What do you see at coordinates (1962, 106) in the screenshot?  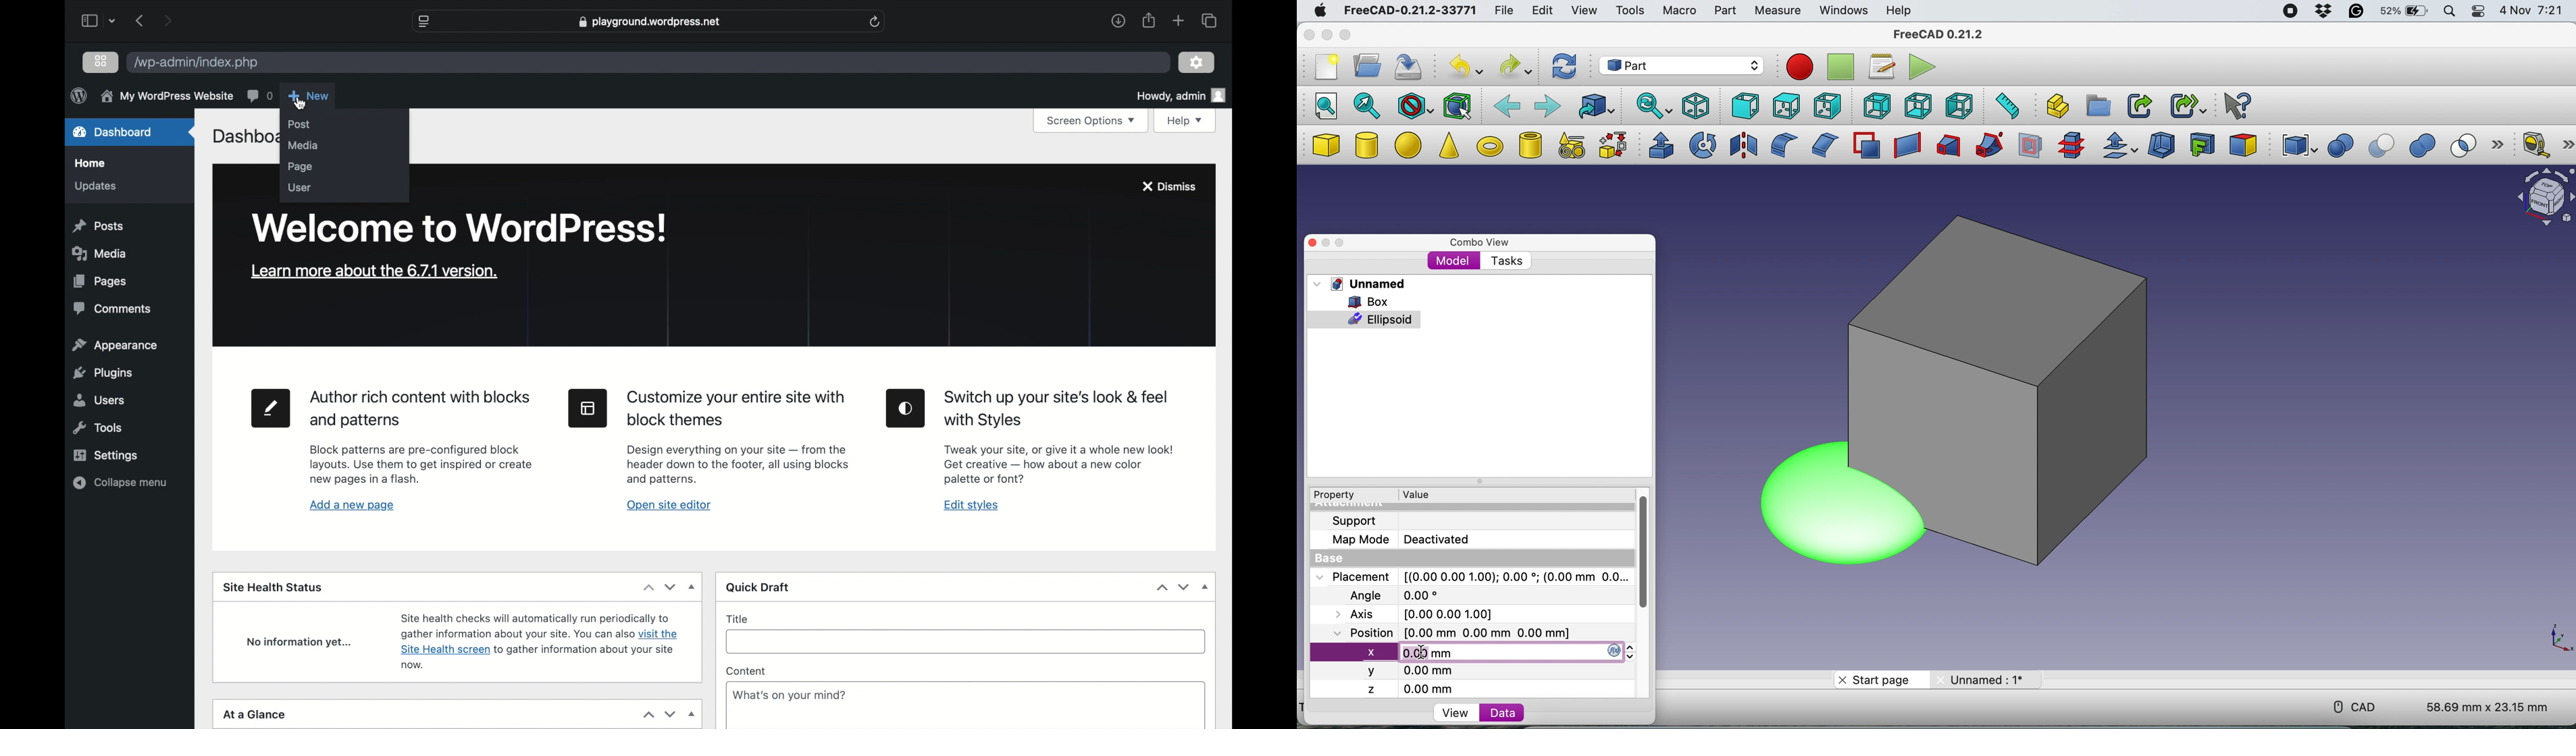 I see `left` at bounding box center [1962, 106].